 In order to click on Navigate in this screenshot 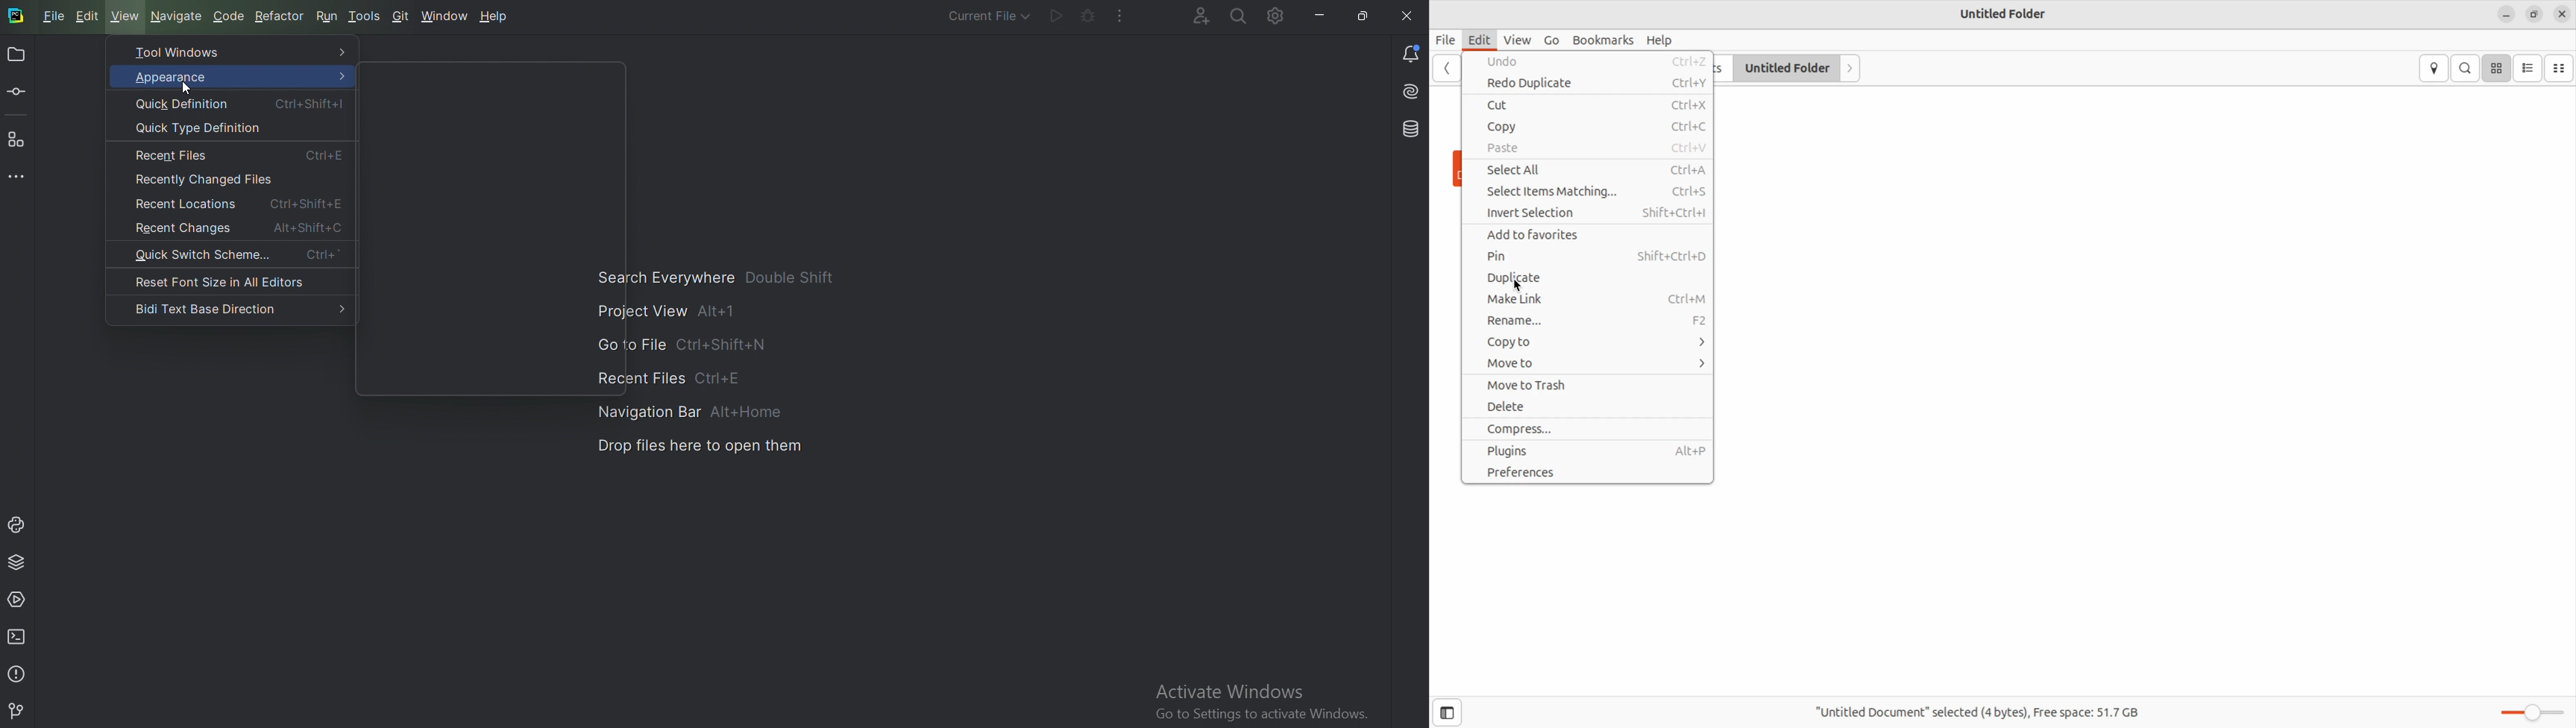, I will do `click(177, 16)`.